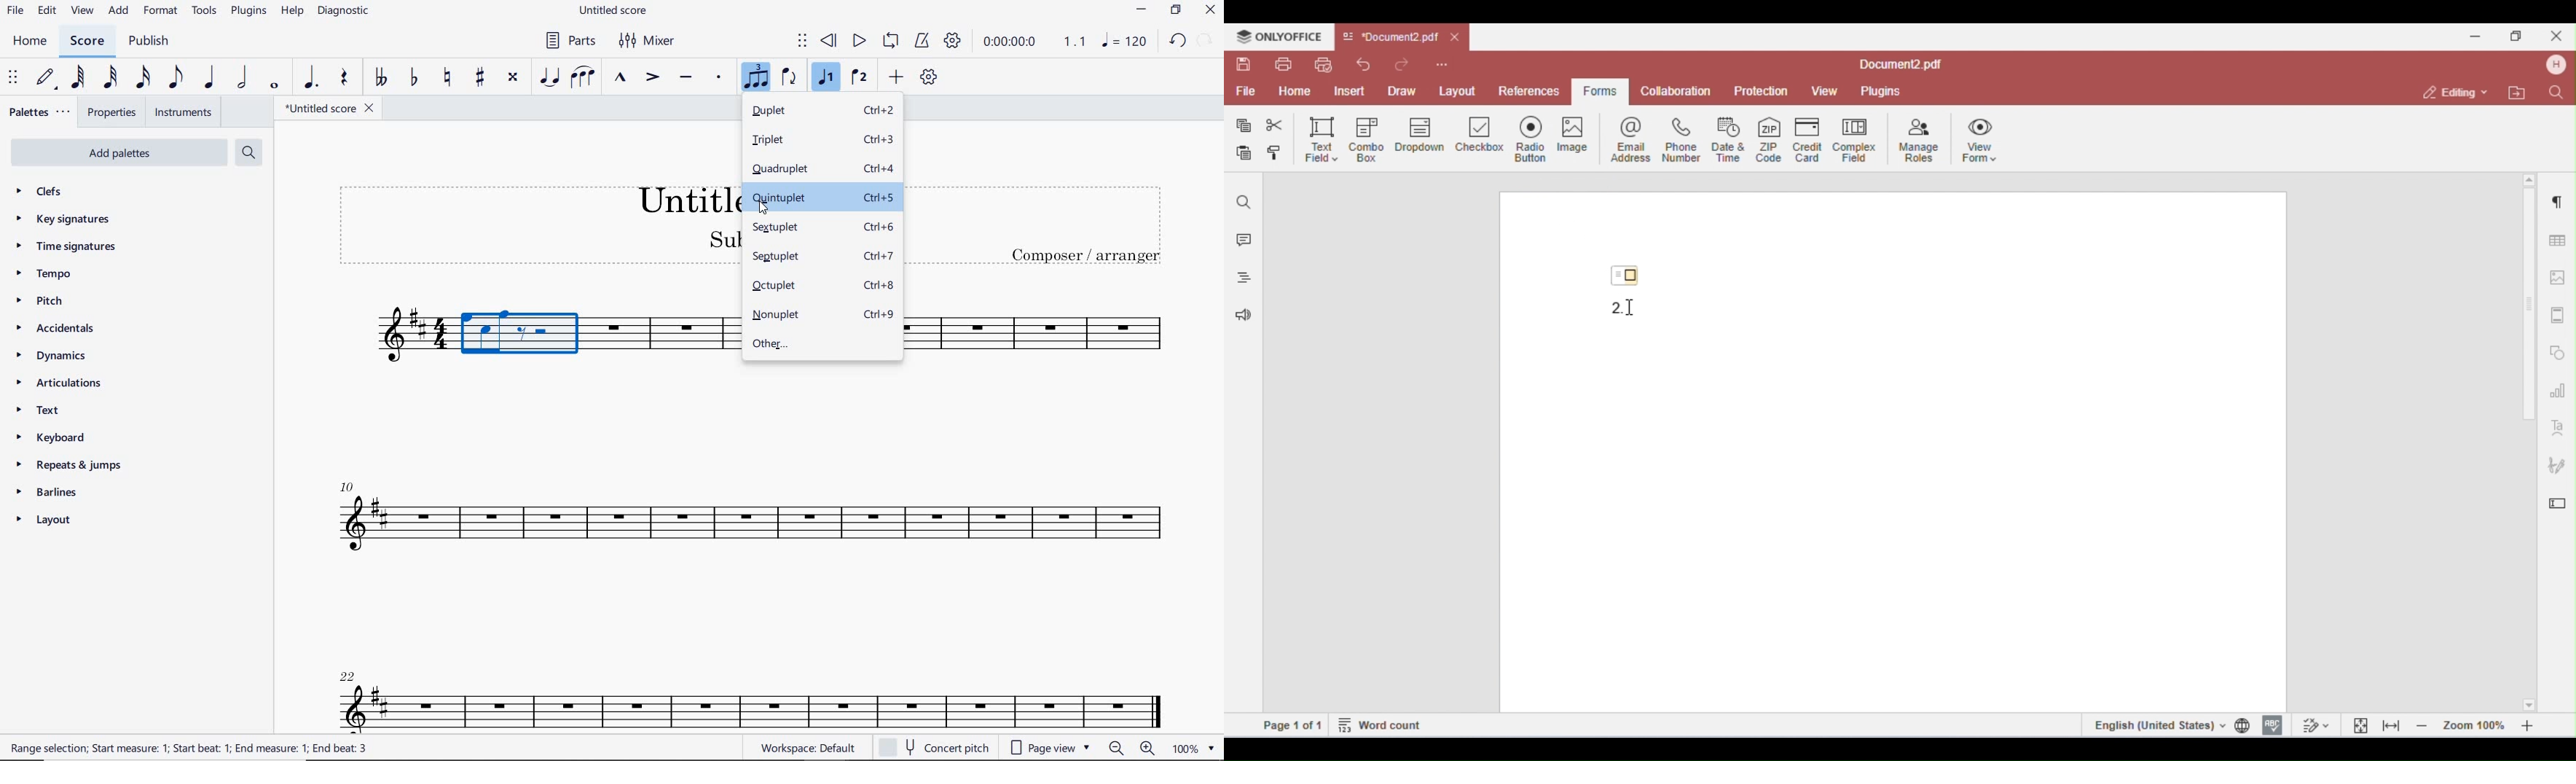 This screenshot has width=2576, height=784. What do you see at coordinates (1144, 11) in the screenshot?
I see `MINIMIZE` at bounding box center [1144, 11].